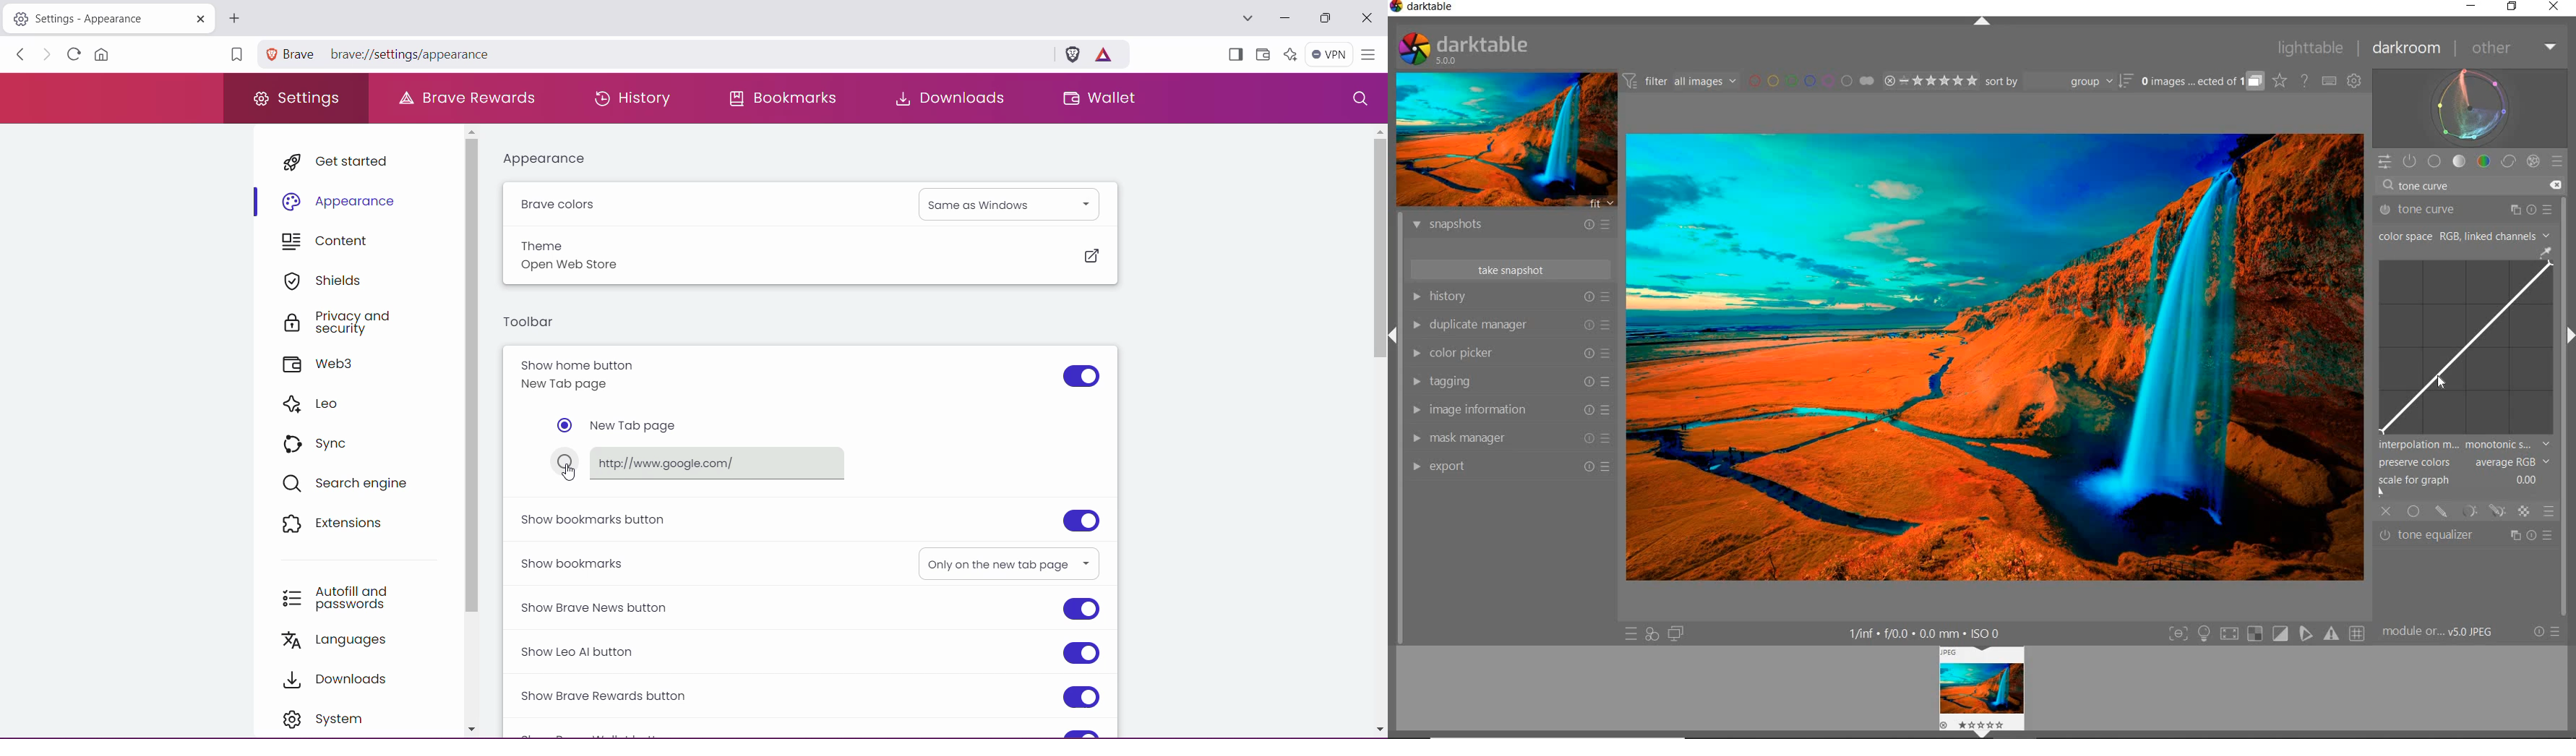  I want to click on TOGGLE MODES, so click(2266, 634).